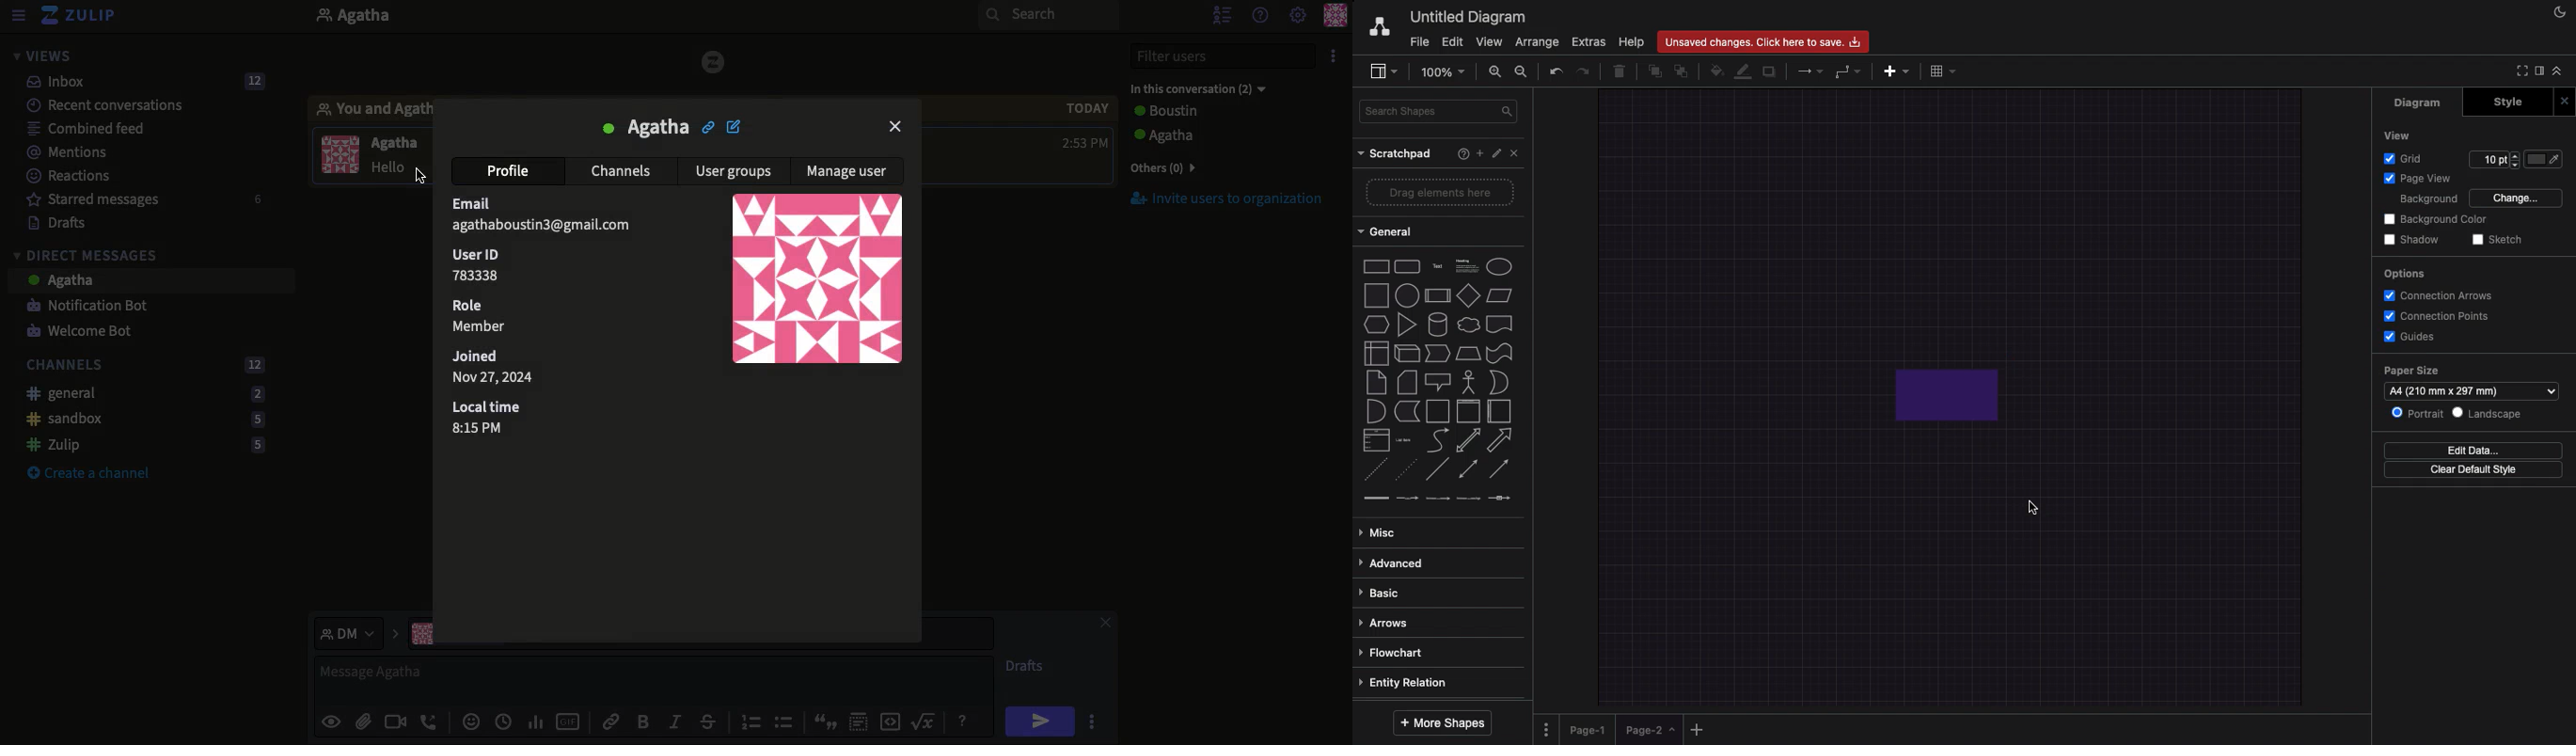 Image resolution: width=2576 pixels, height=756 pixels. What do you see at coordinates (1546, 724) in the screenshot?
I see `Options` at bounding box center [1546, 724].